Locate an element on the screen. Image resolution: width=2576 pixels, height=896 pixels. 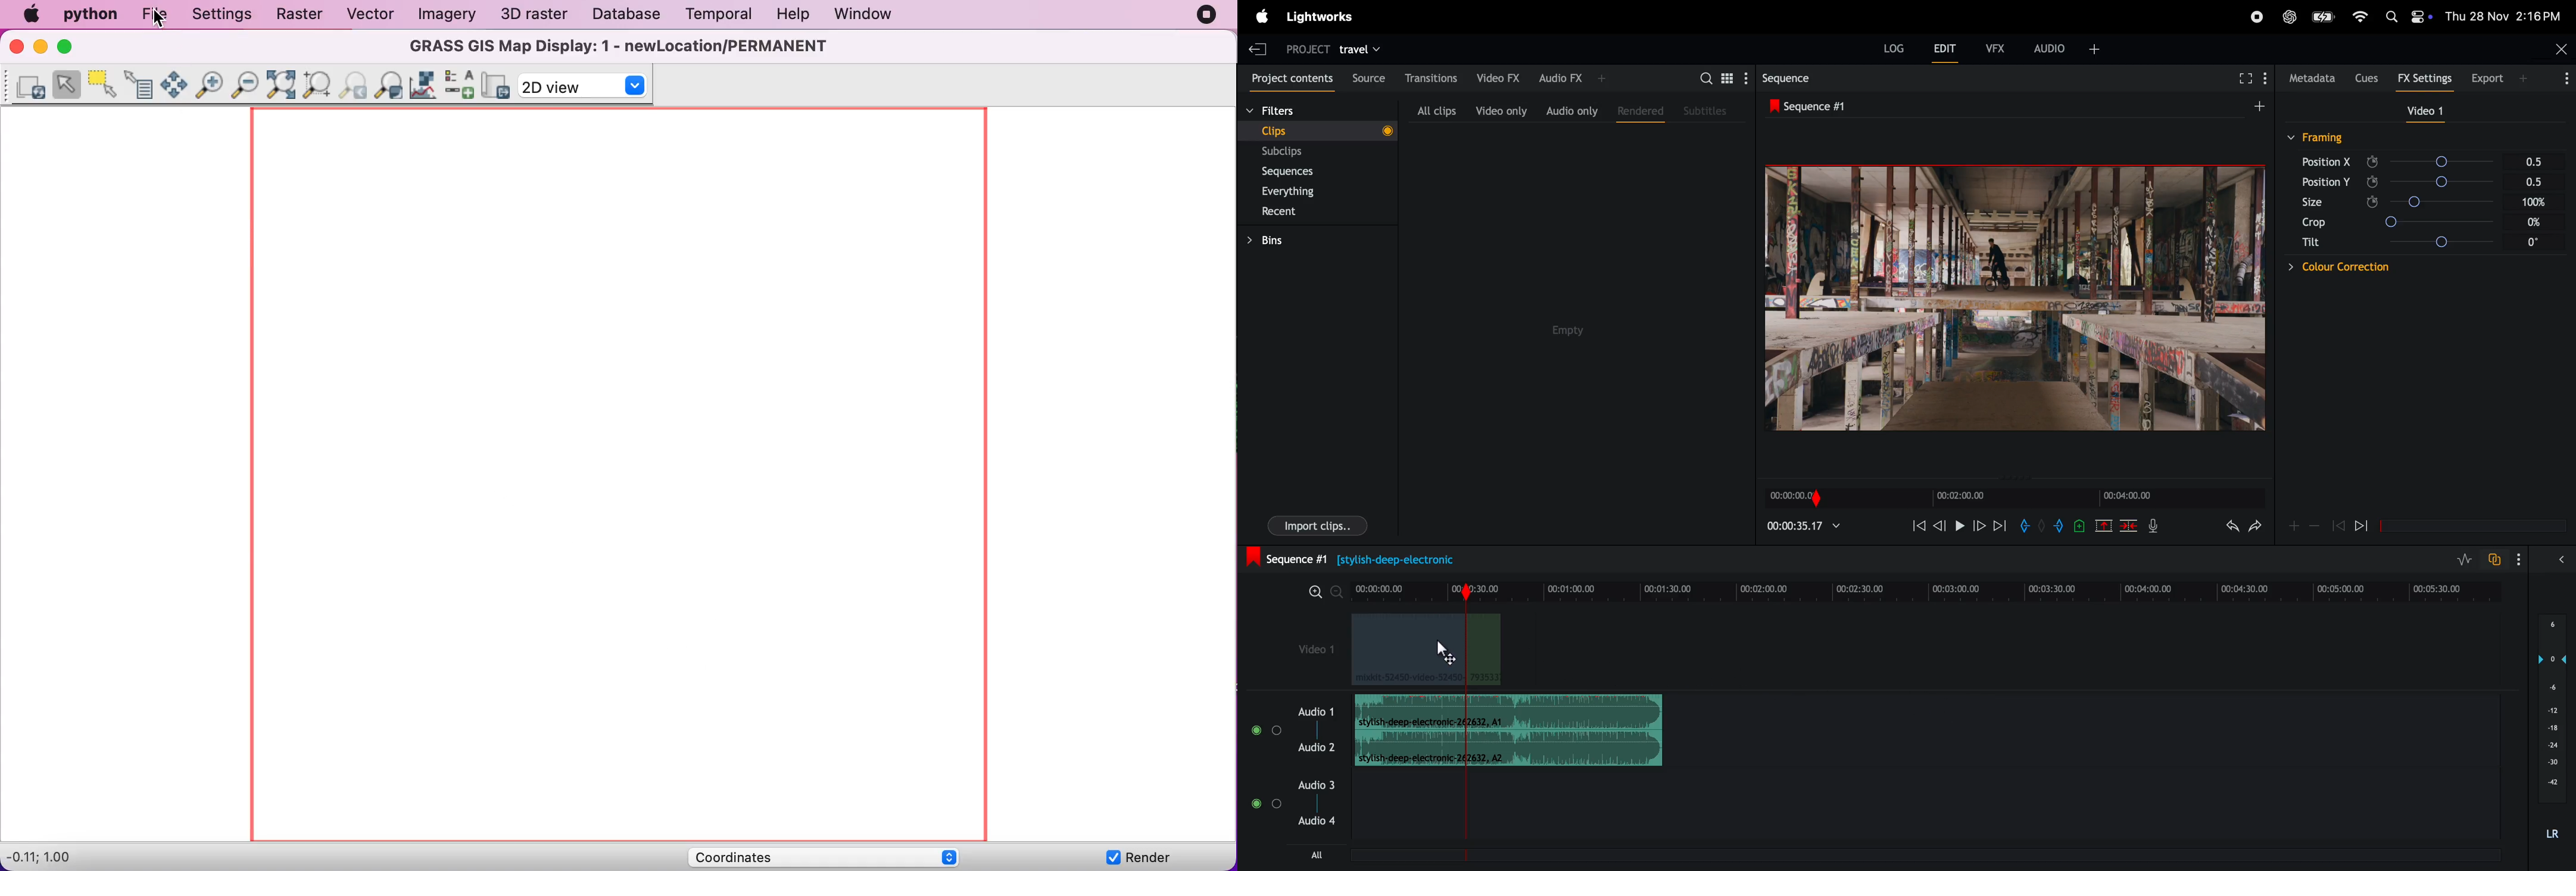
toggle audio editing levels is located at coordinates (2465, 560).